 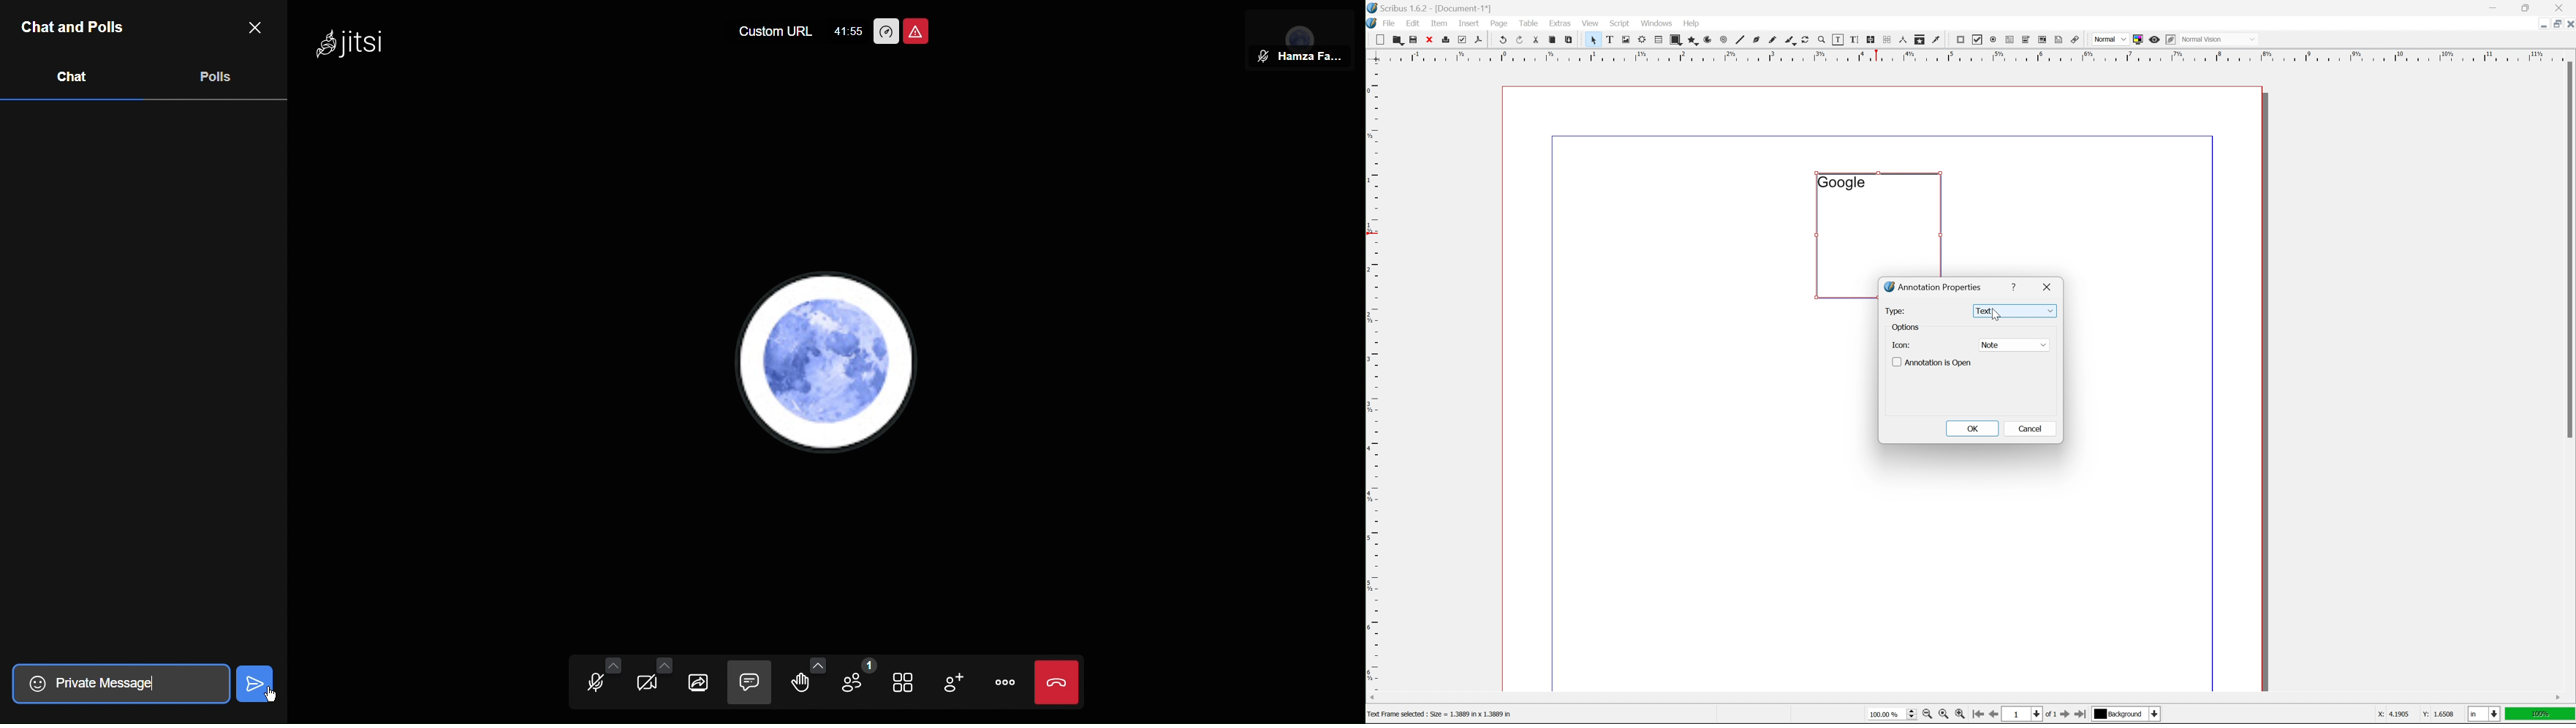 I want to click on normal vision, so click(x=2220, y=39).